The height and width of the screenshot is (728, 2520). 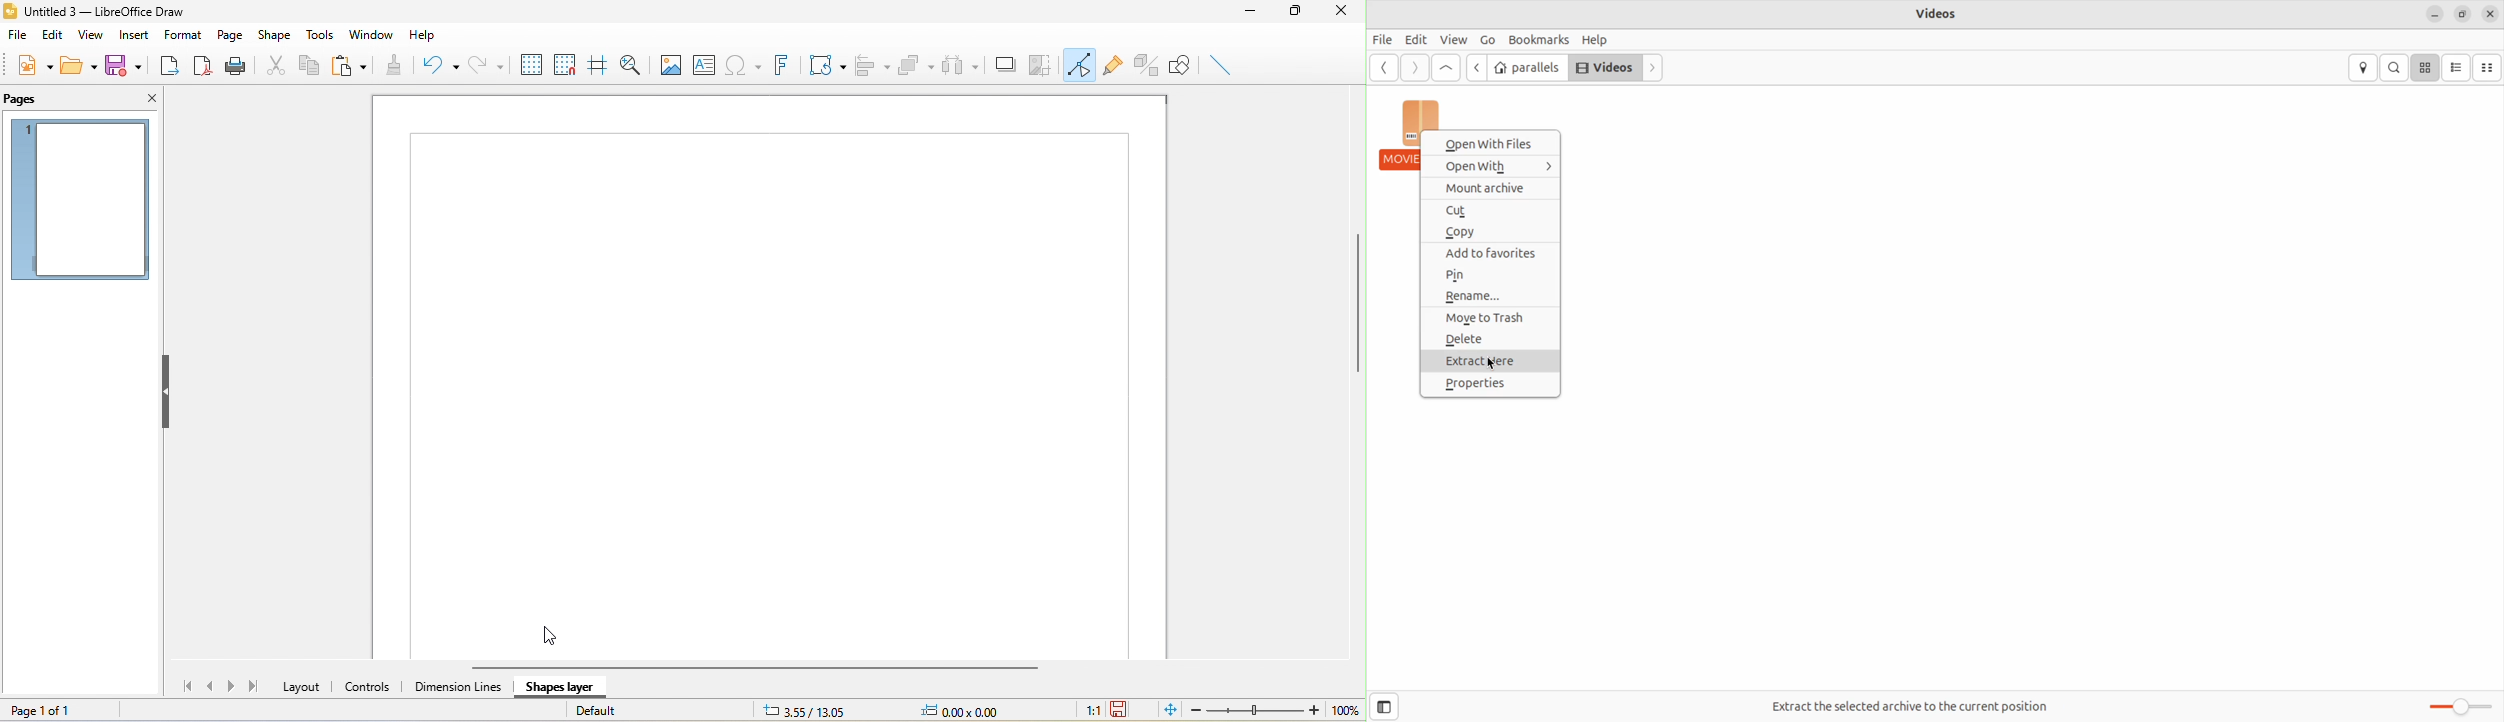 What do you see at coordinates (310, 65) in the screenshot?
I see `copy` at bounding box center [310, 65].